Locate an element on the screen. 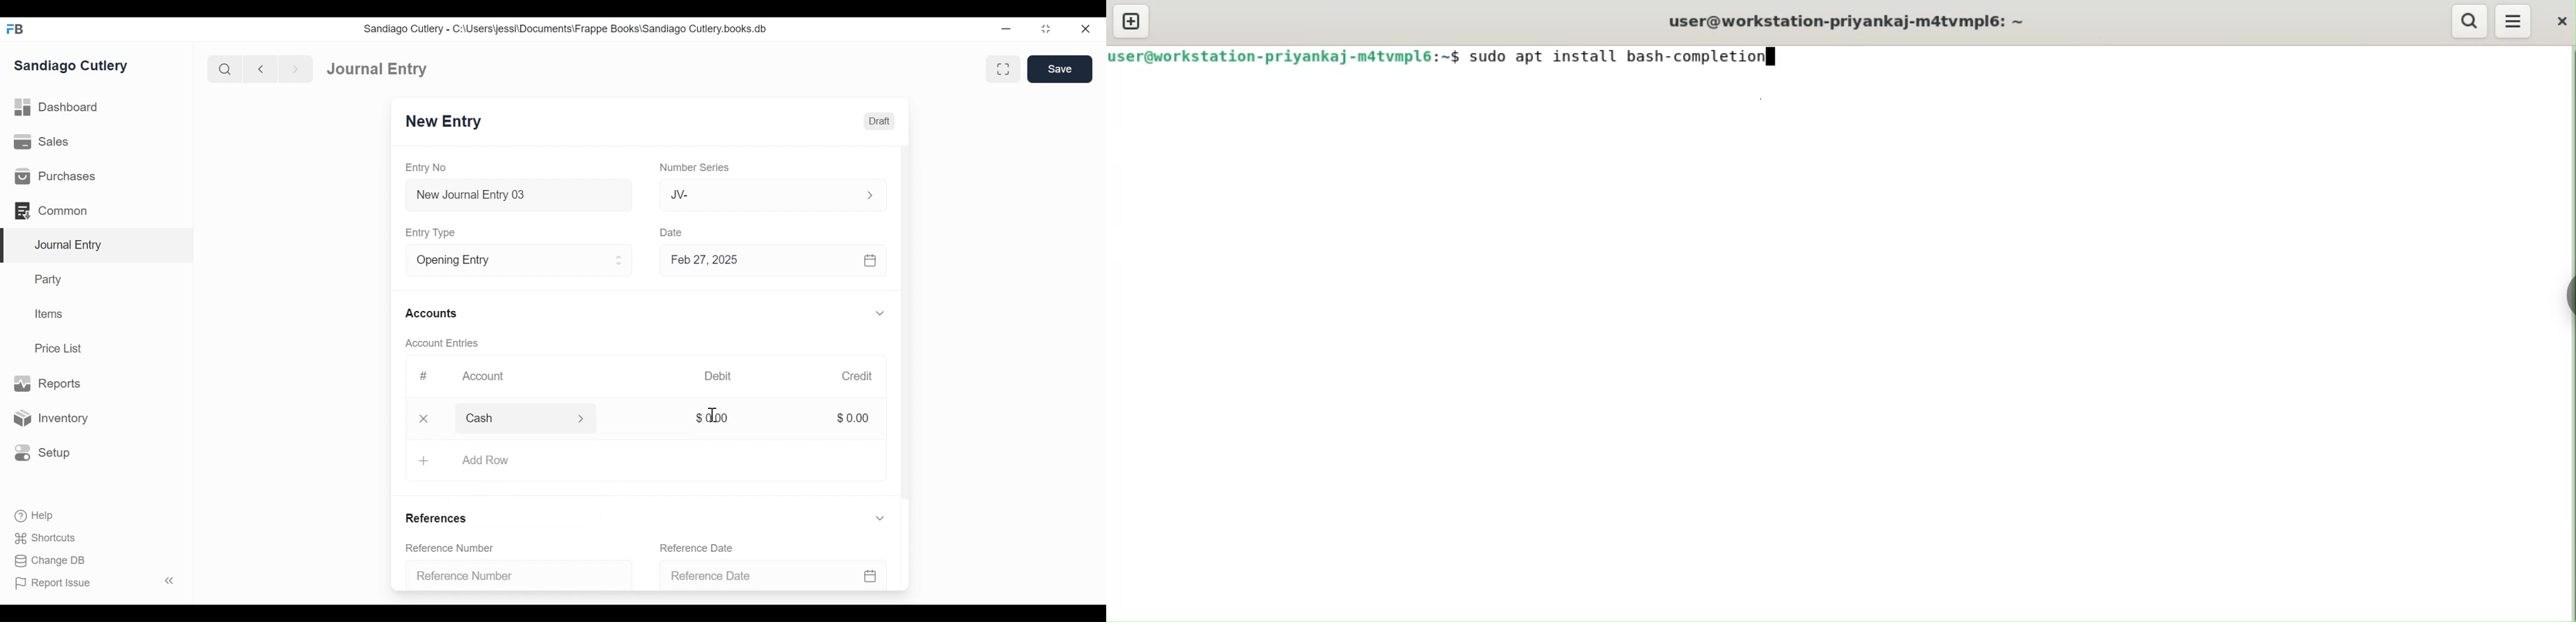 The height and width of the screenshot is (644, 2576). Navigate back is located at coordinates (259, 69).